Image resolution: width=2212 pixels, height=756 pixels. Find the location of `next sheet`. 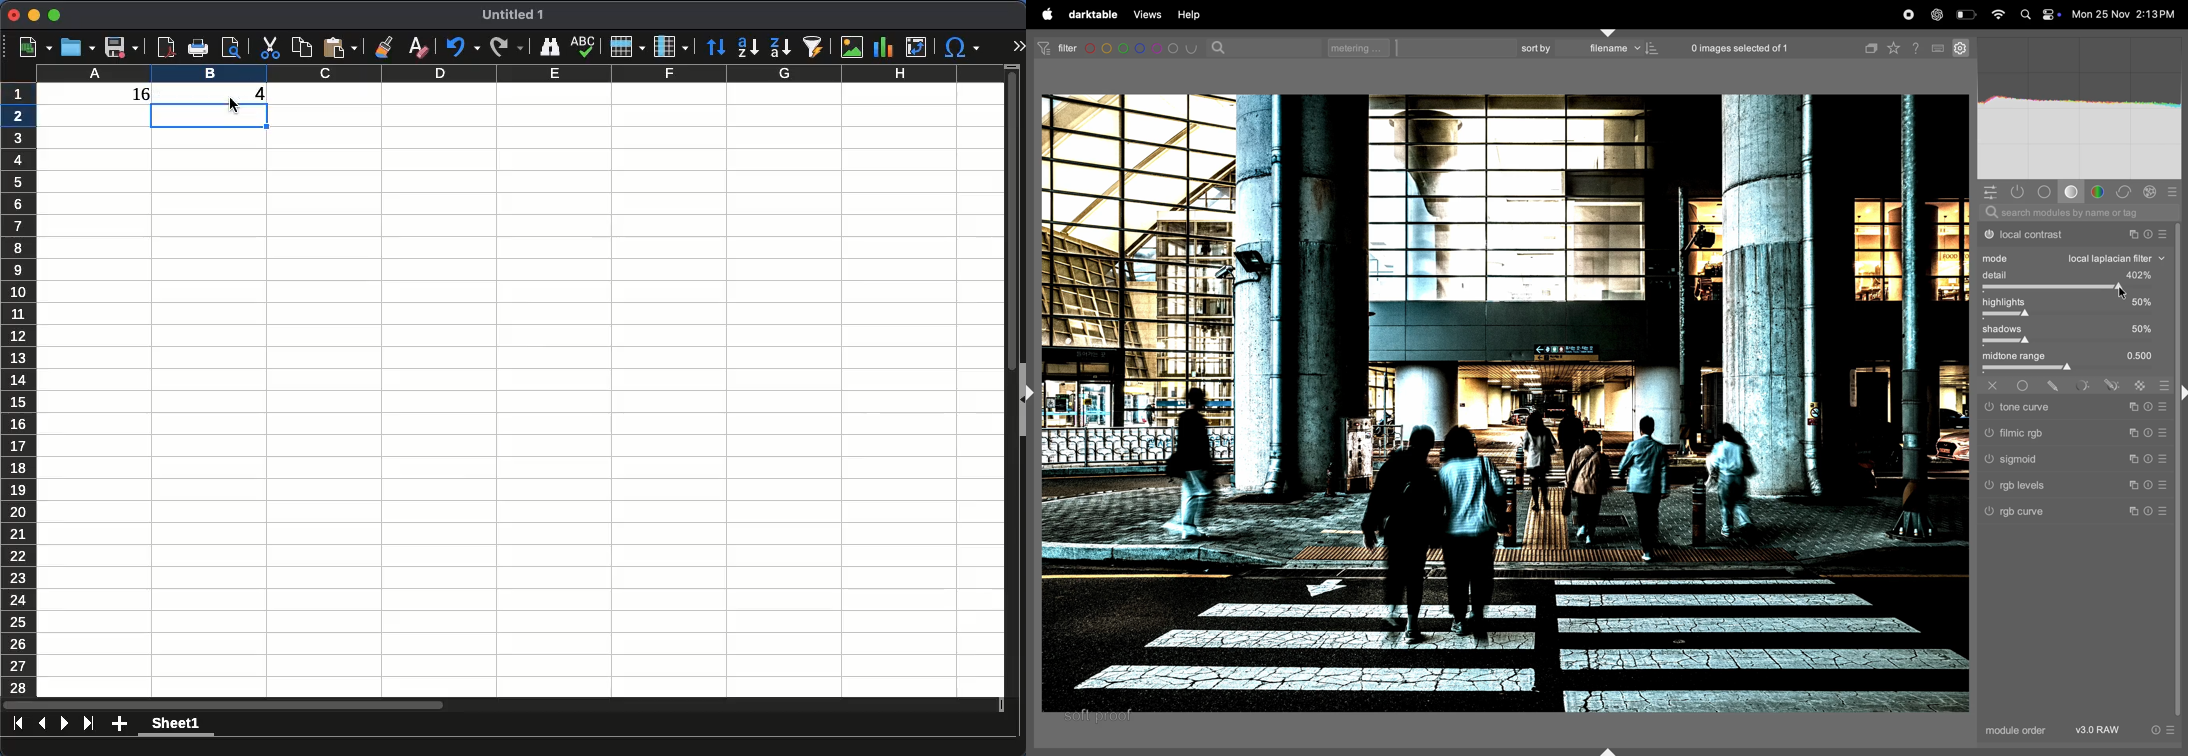

next sheet is located at coordinates (63, 723).